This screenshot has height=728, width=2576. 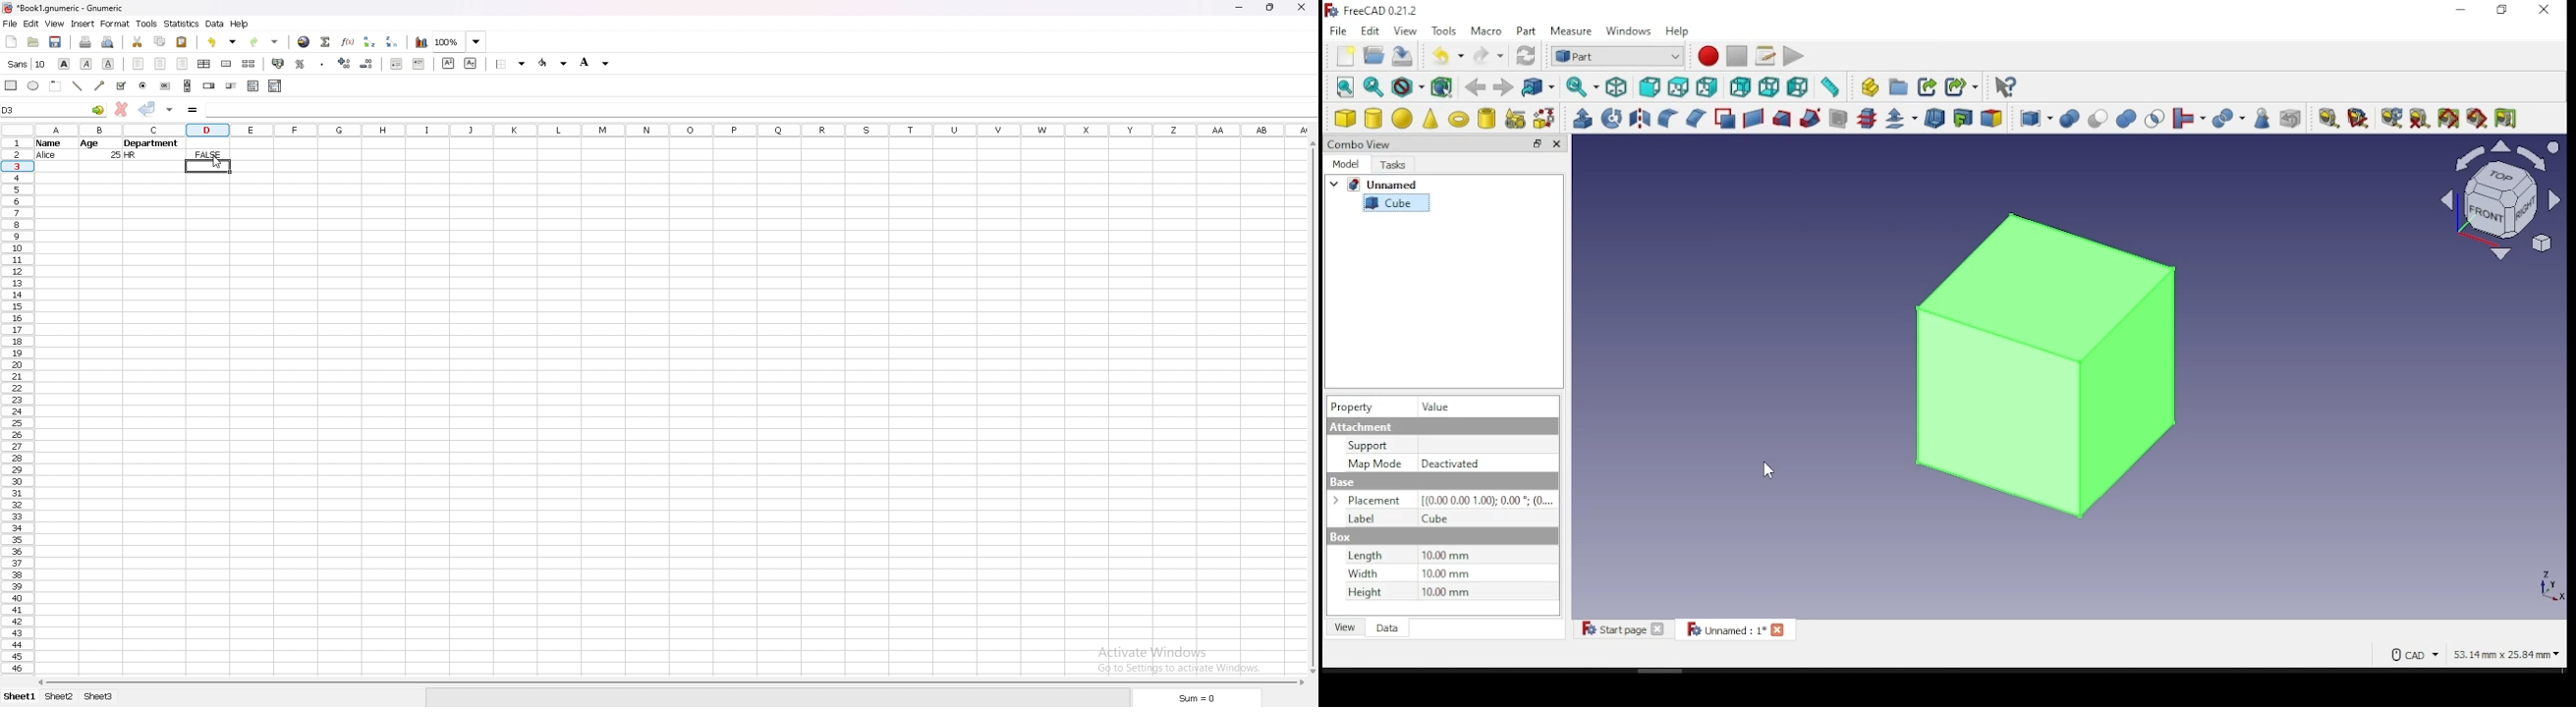 What do you see at coordinates (1962, 87) in the screenshot?
I see `make sub link` at bounding box center [1962, 87].